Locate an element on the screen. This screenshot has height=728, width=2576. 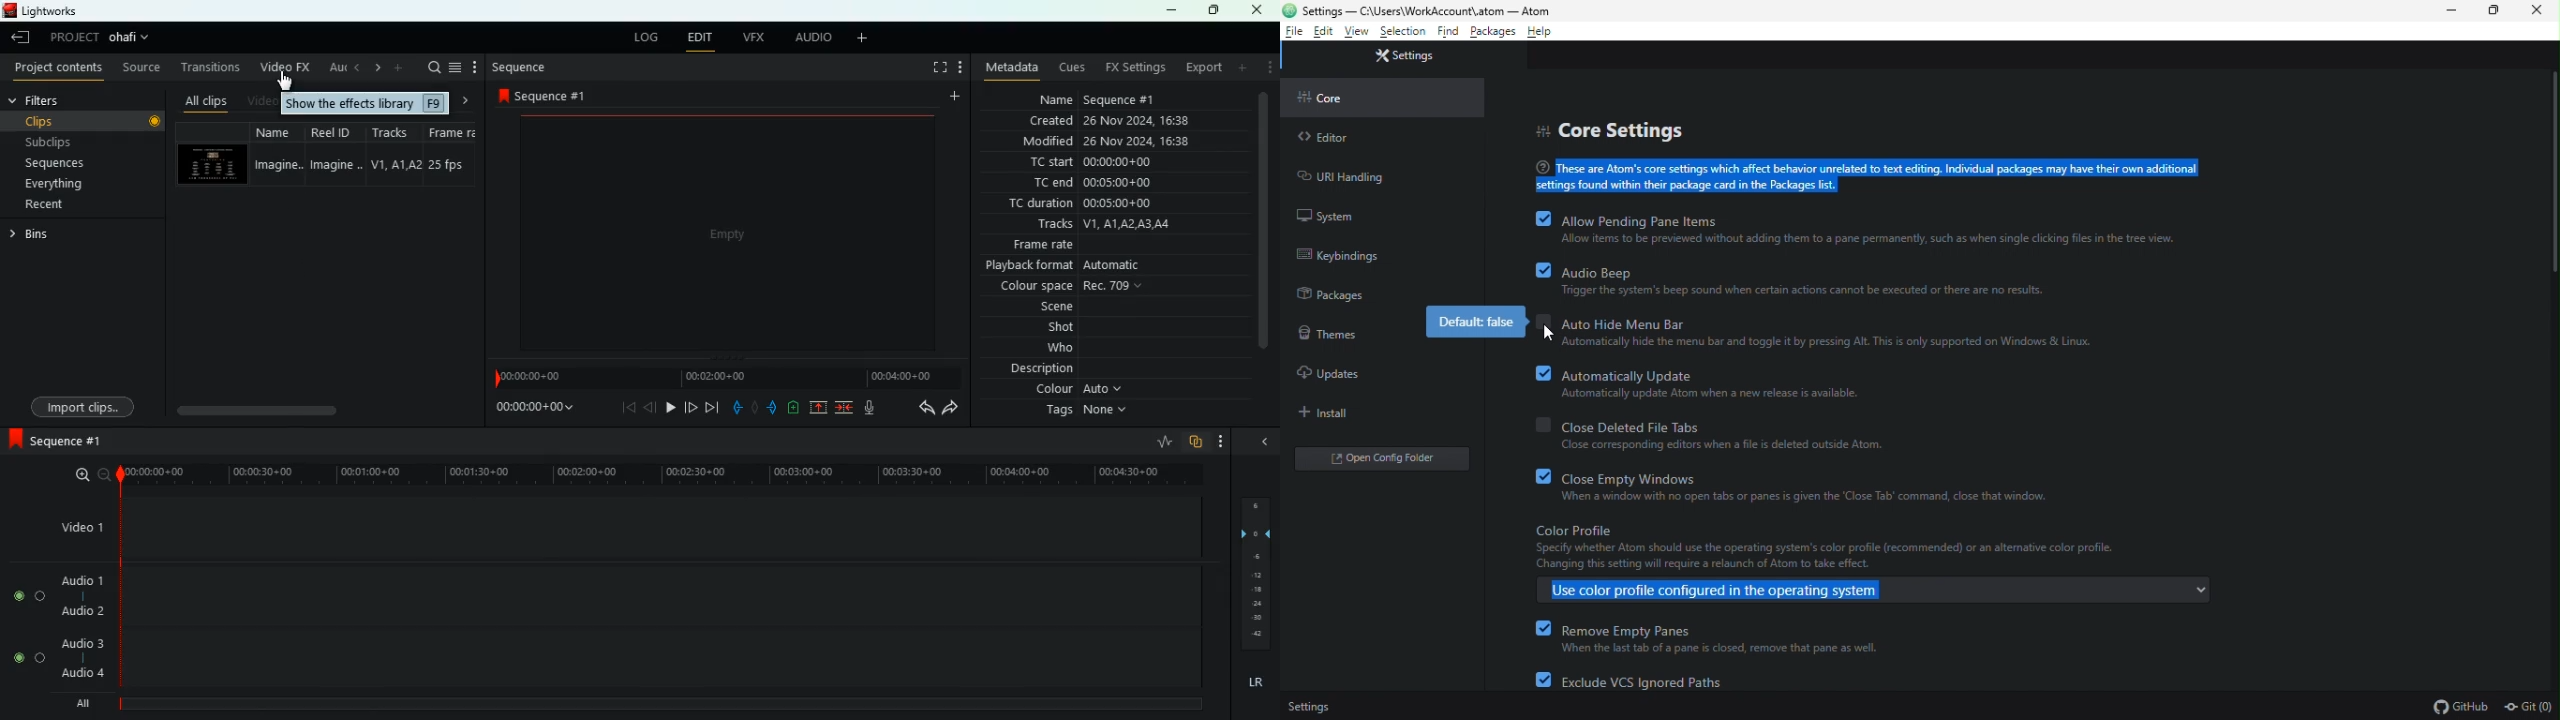
ray is located at coordinates (1162, 441).